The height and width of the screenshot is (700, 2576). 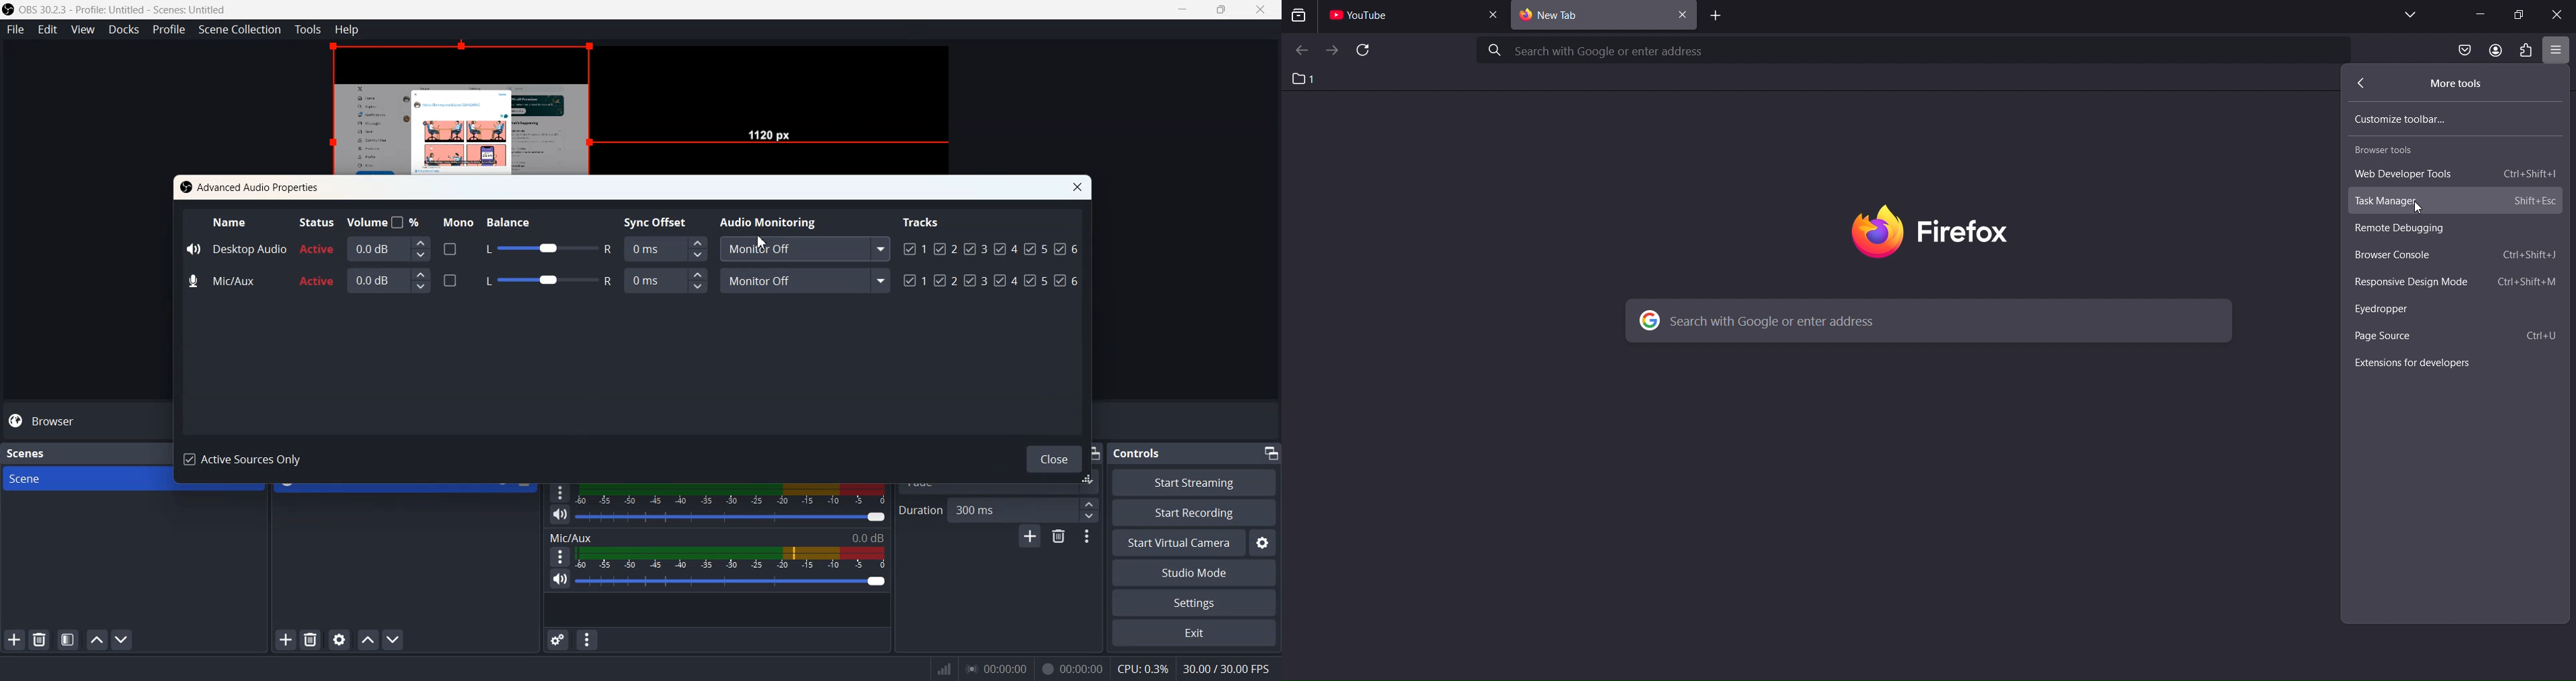 I want to click on Active Sources Only, so click(x=246, y=461).